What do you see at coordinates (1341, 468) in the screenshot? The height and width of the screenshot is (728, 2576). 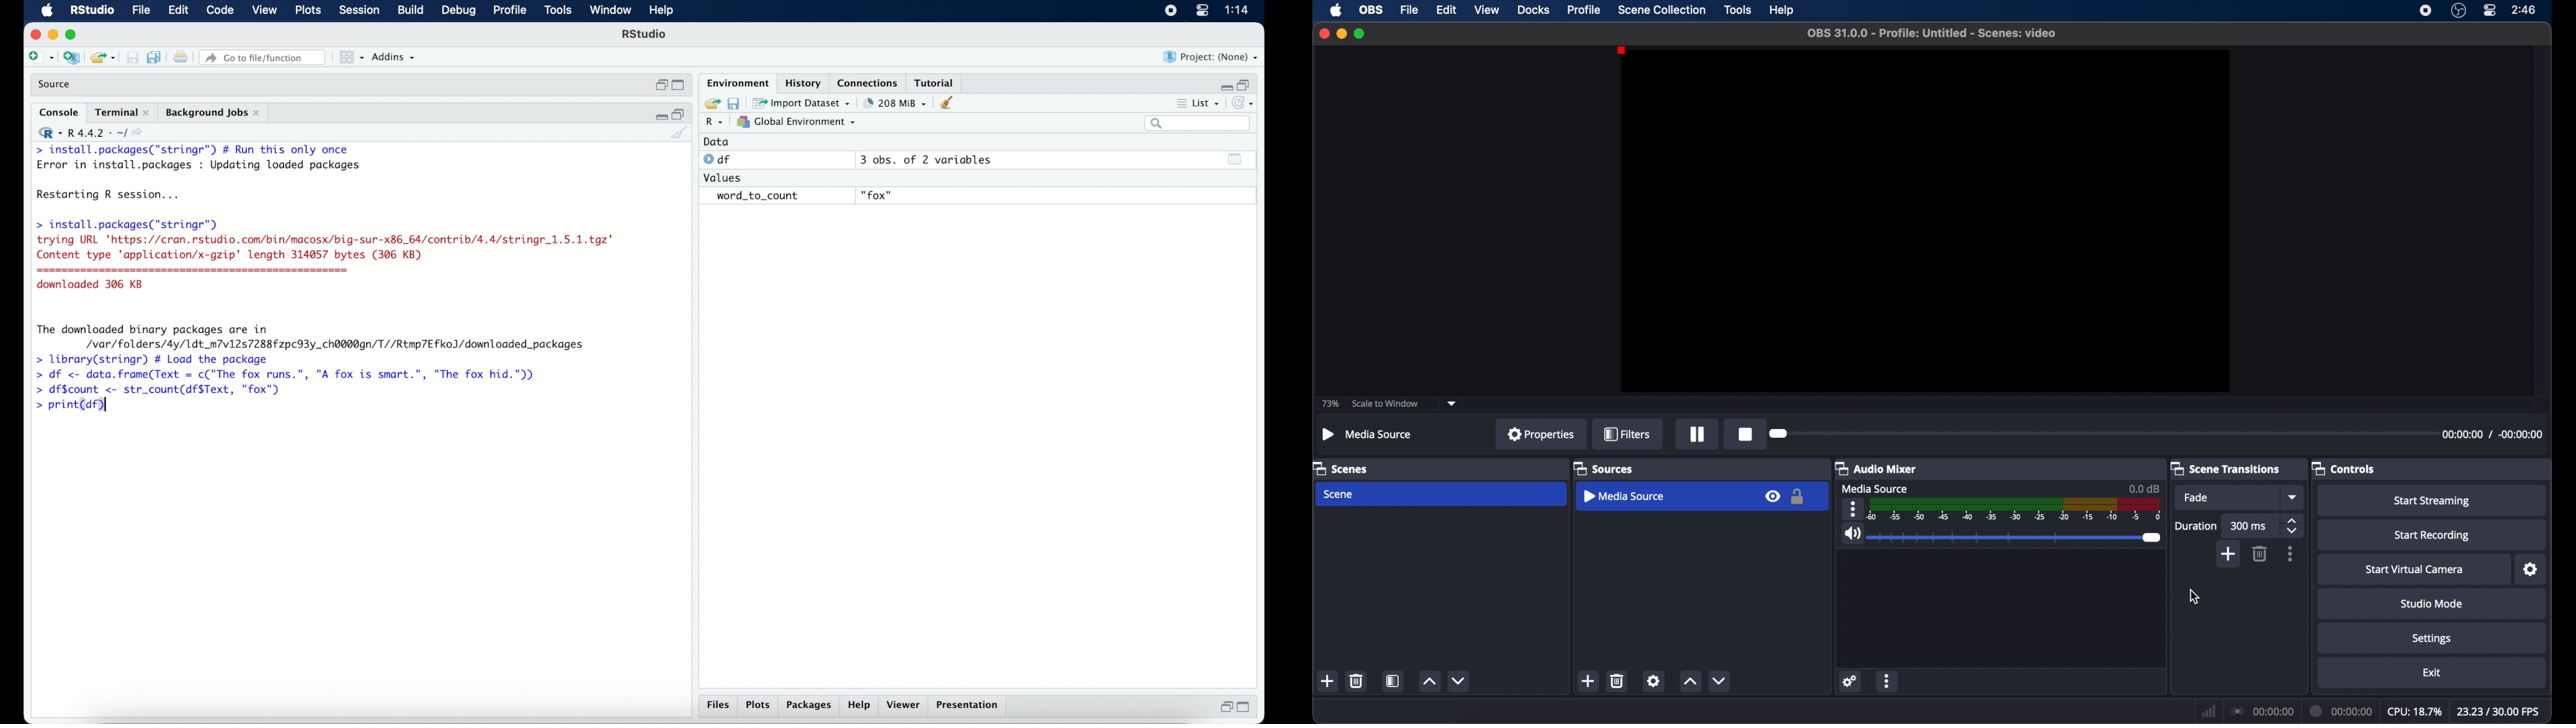 I see `scenes` at bounding box center [1341, 468].